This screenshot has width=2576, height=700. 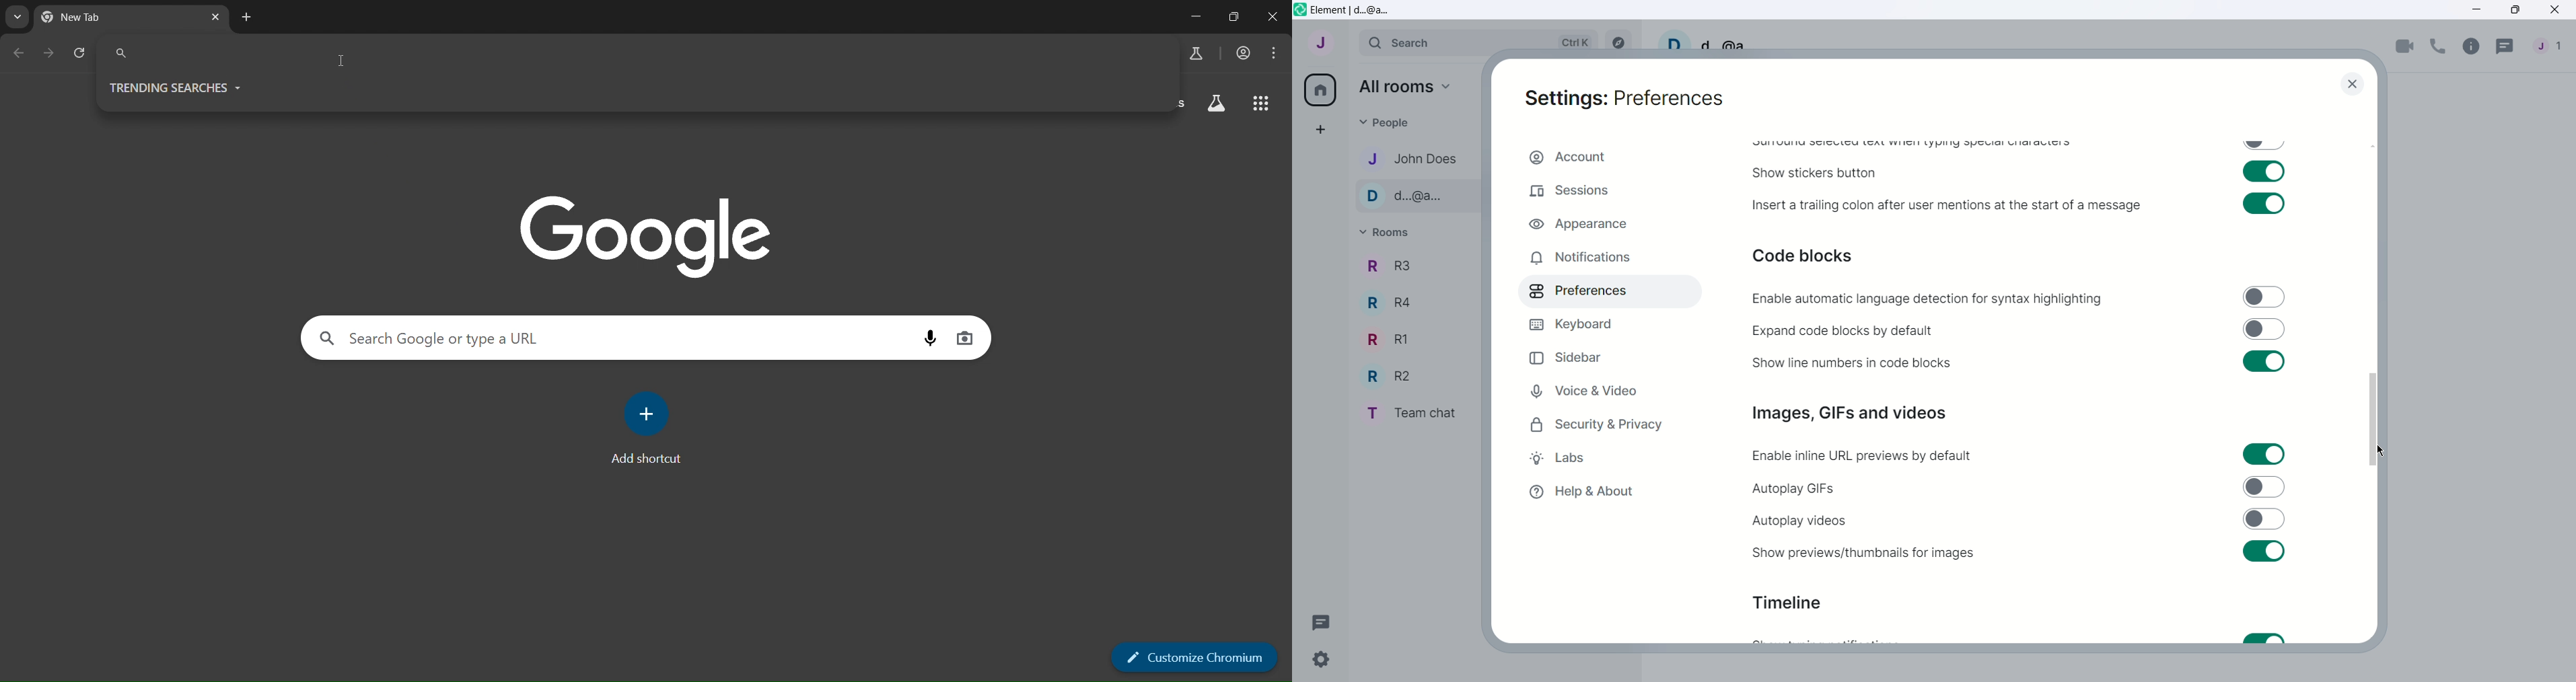 I want to click on close, so click(x=2353, y=84).